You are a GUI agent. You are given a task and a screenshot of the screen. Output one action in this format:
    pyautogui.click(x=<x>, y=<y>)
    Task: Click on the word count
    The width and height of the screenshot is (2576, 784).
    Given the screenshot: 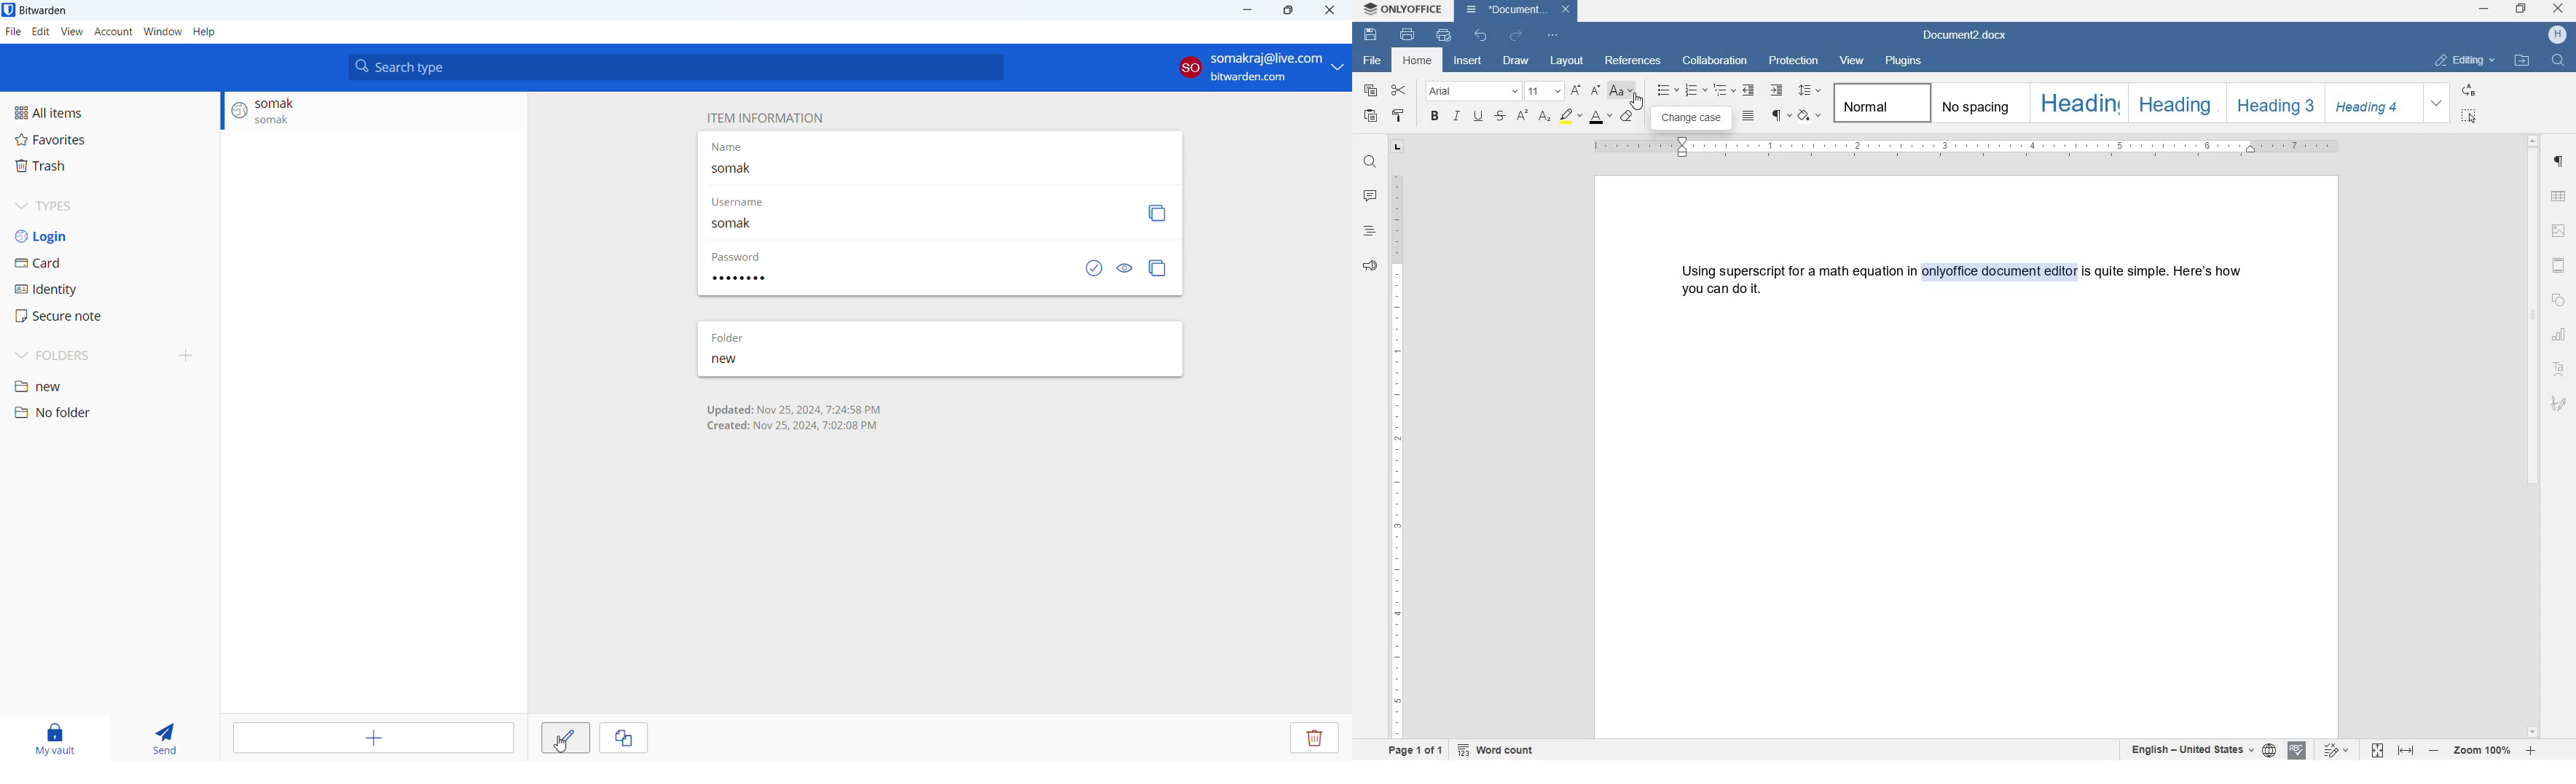 What is the action you would take?
    pyautogui.click(x=1499, y=750)
    